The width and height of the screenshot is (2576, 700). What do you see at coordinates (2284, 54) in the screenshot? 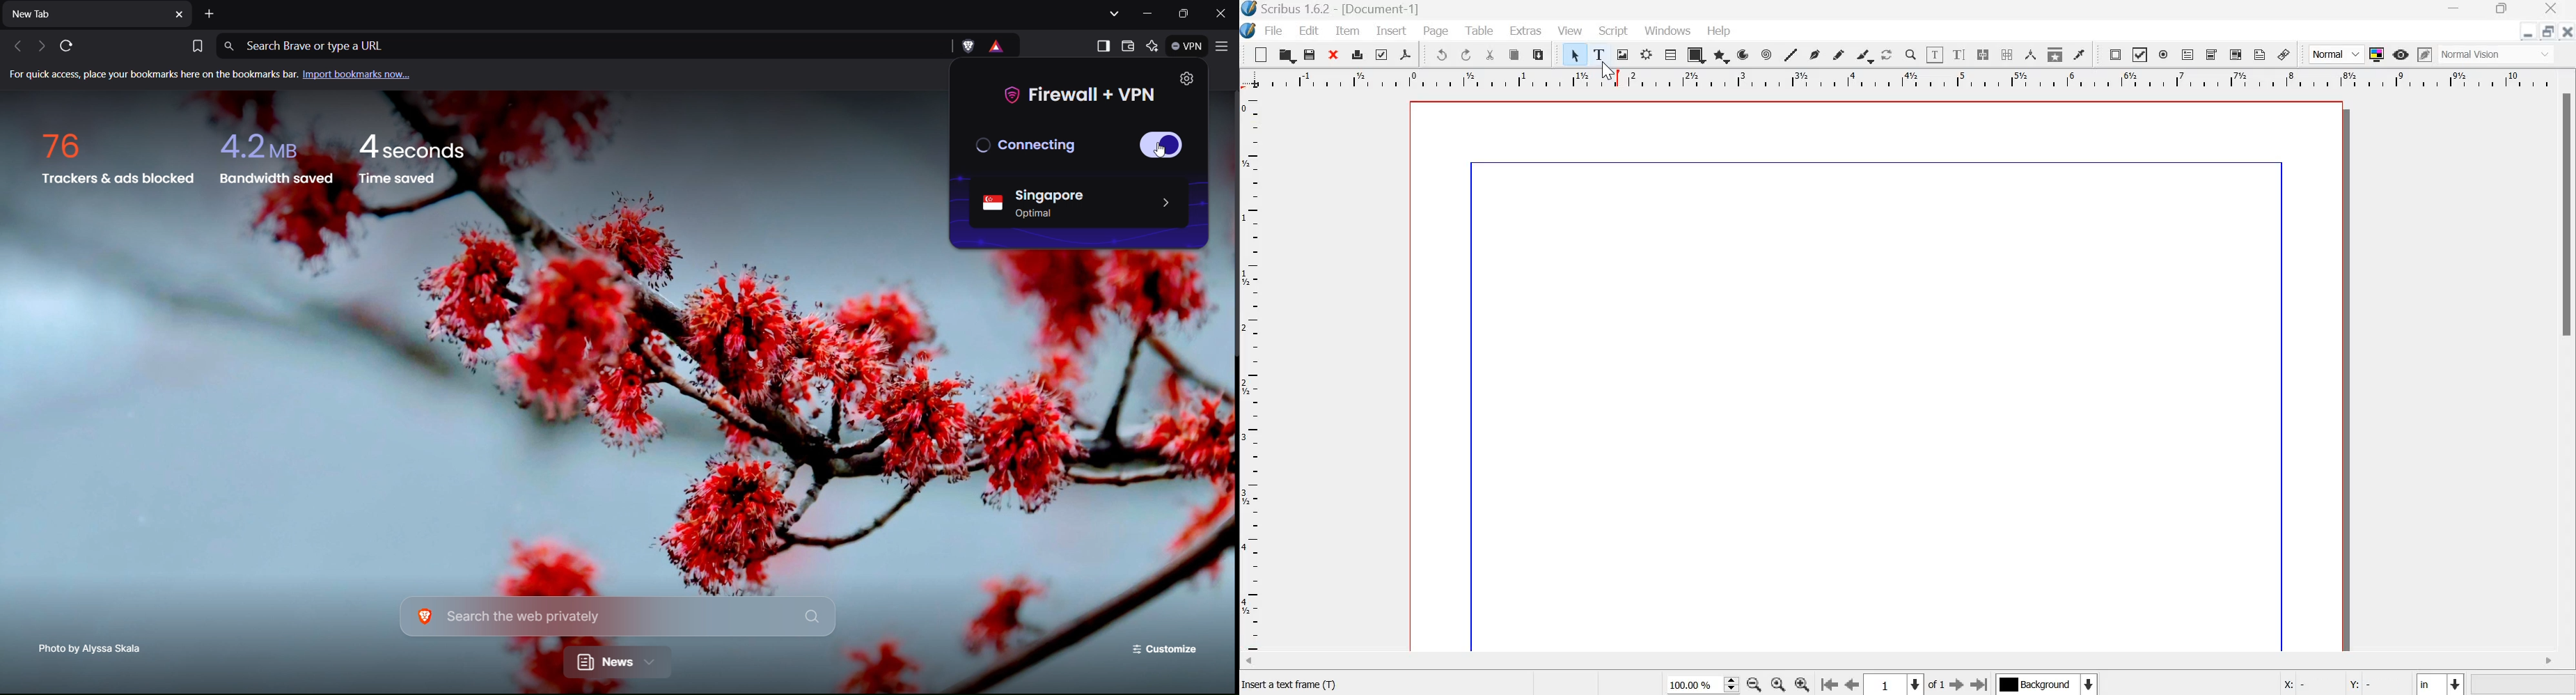
I see `Link annotation` at bounding box center [2284, 54].